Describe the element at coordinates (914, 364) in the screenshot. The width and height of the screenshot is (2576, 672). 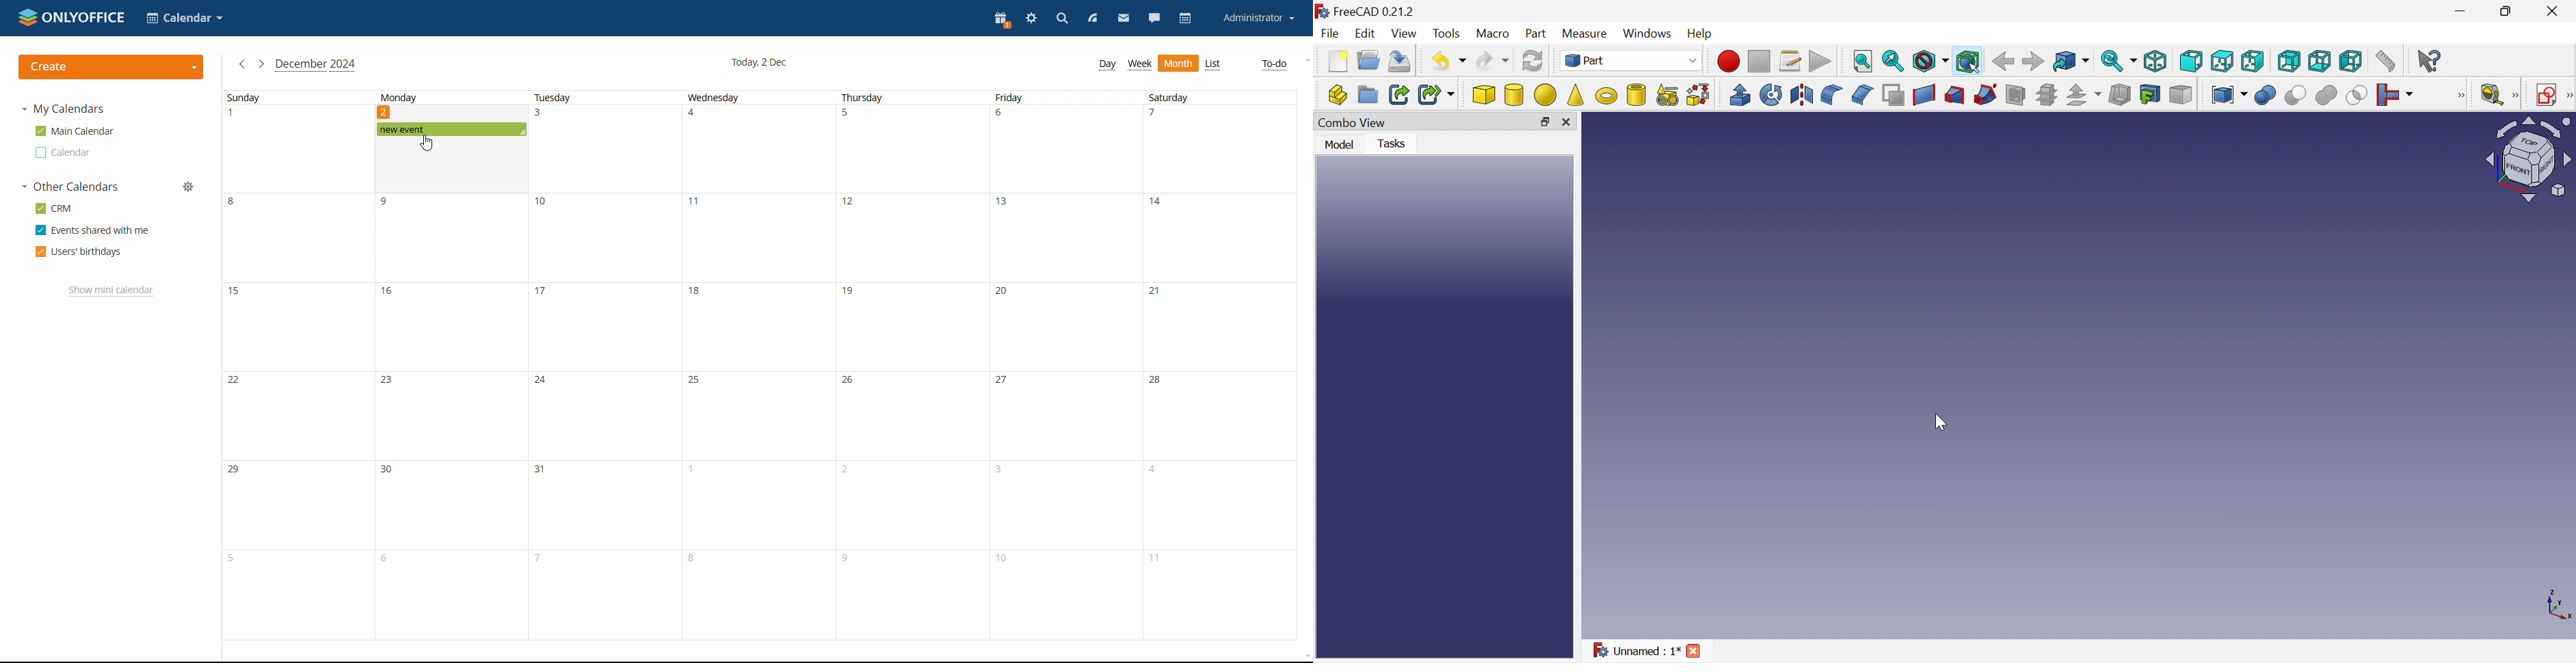
I see `thursday` at that location.